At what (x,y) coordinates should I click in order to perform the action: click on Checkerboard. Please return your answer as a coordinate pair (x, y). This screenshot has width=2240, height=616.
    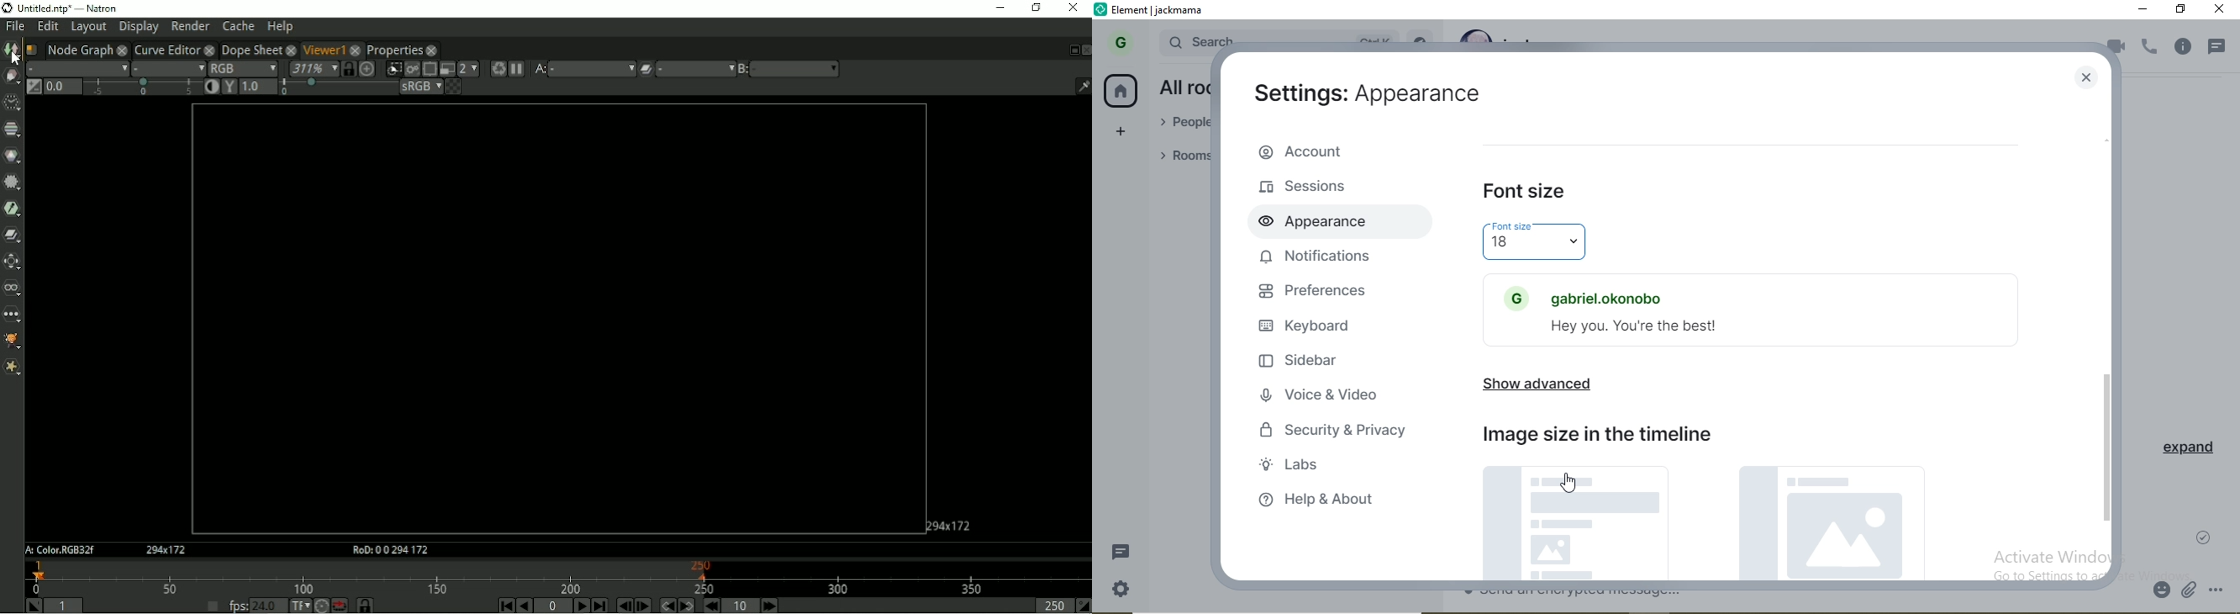
    Looking at the image, I should click on (453, 87).